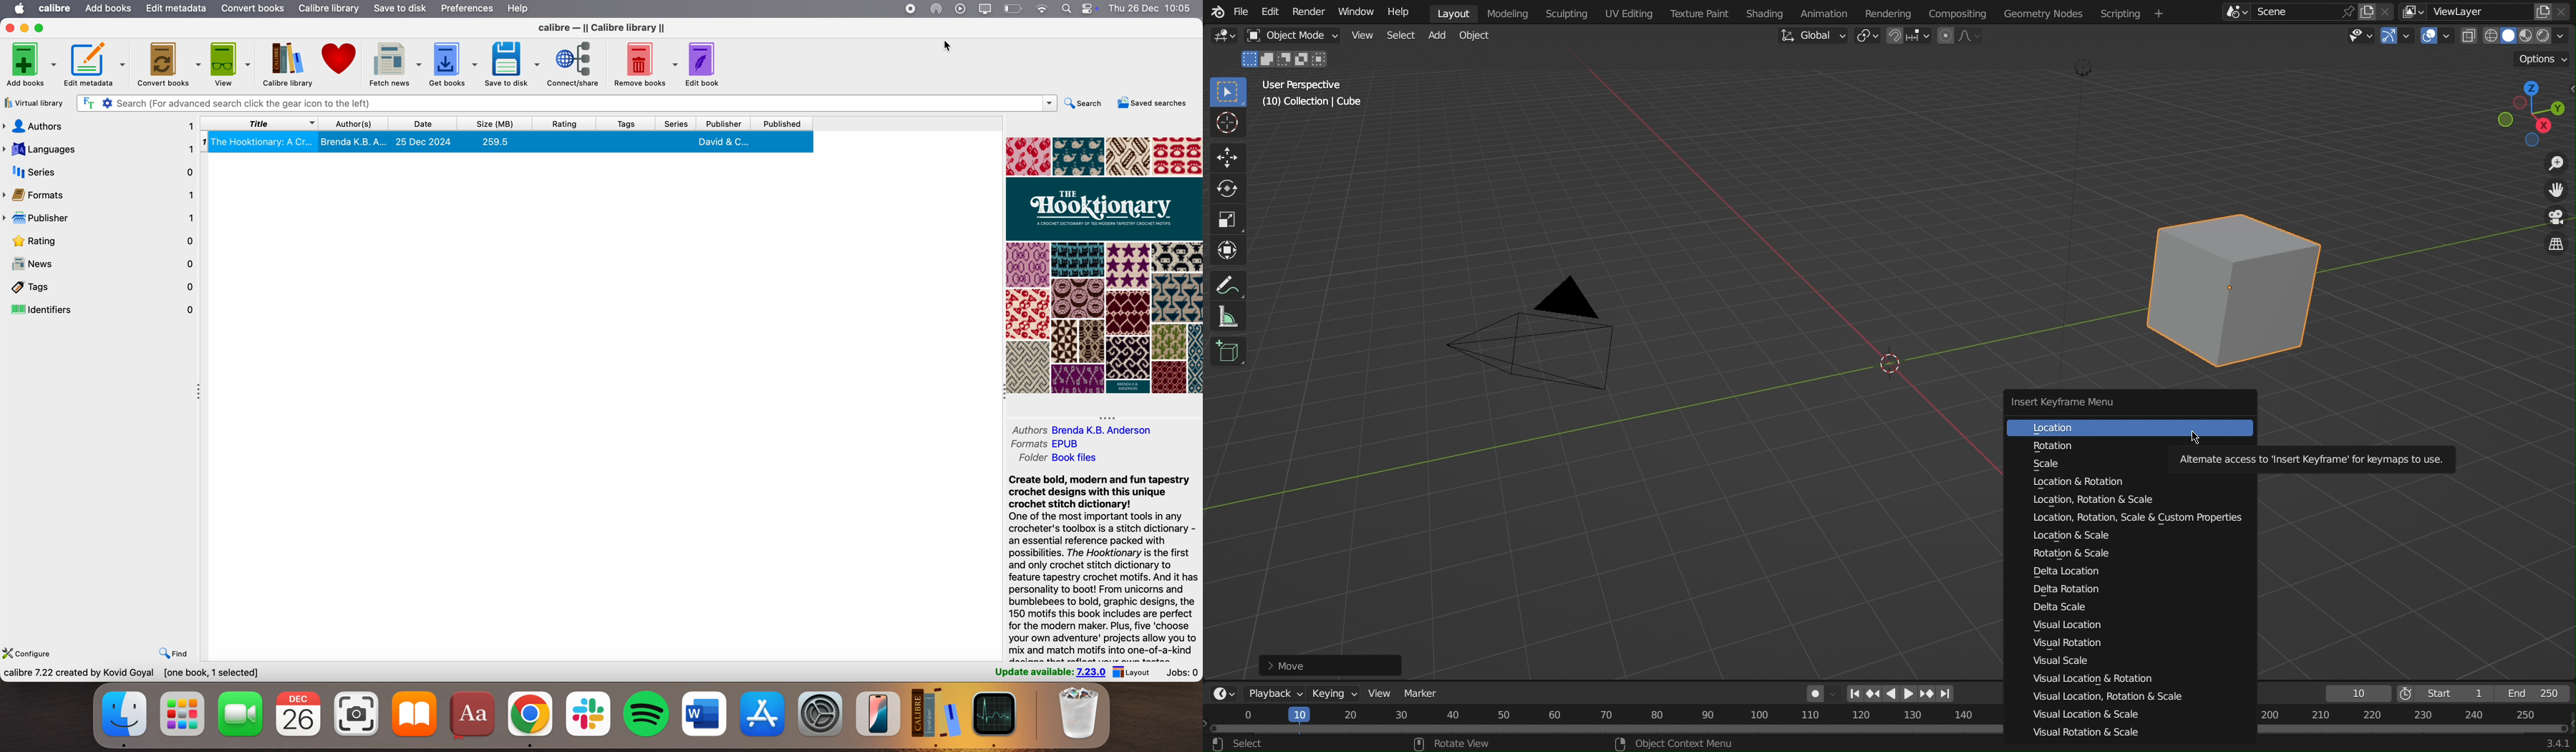  What do you see at coordinates (702, 64) in the screenshot?
I see `edit book` at bounding box center [702, 64].